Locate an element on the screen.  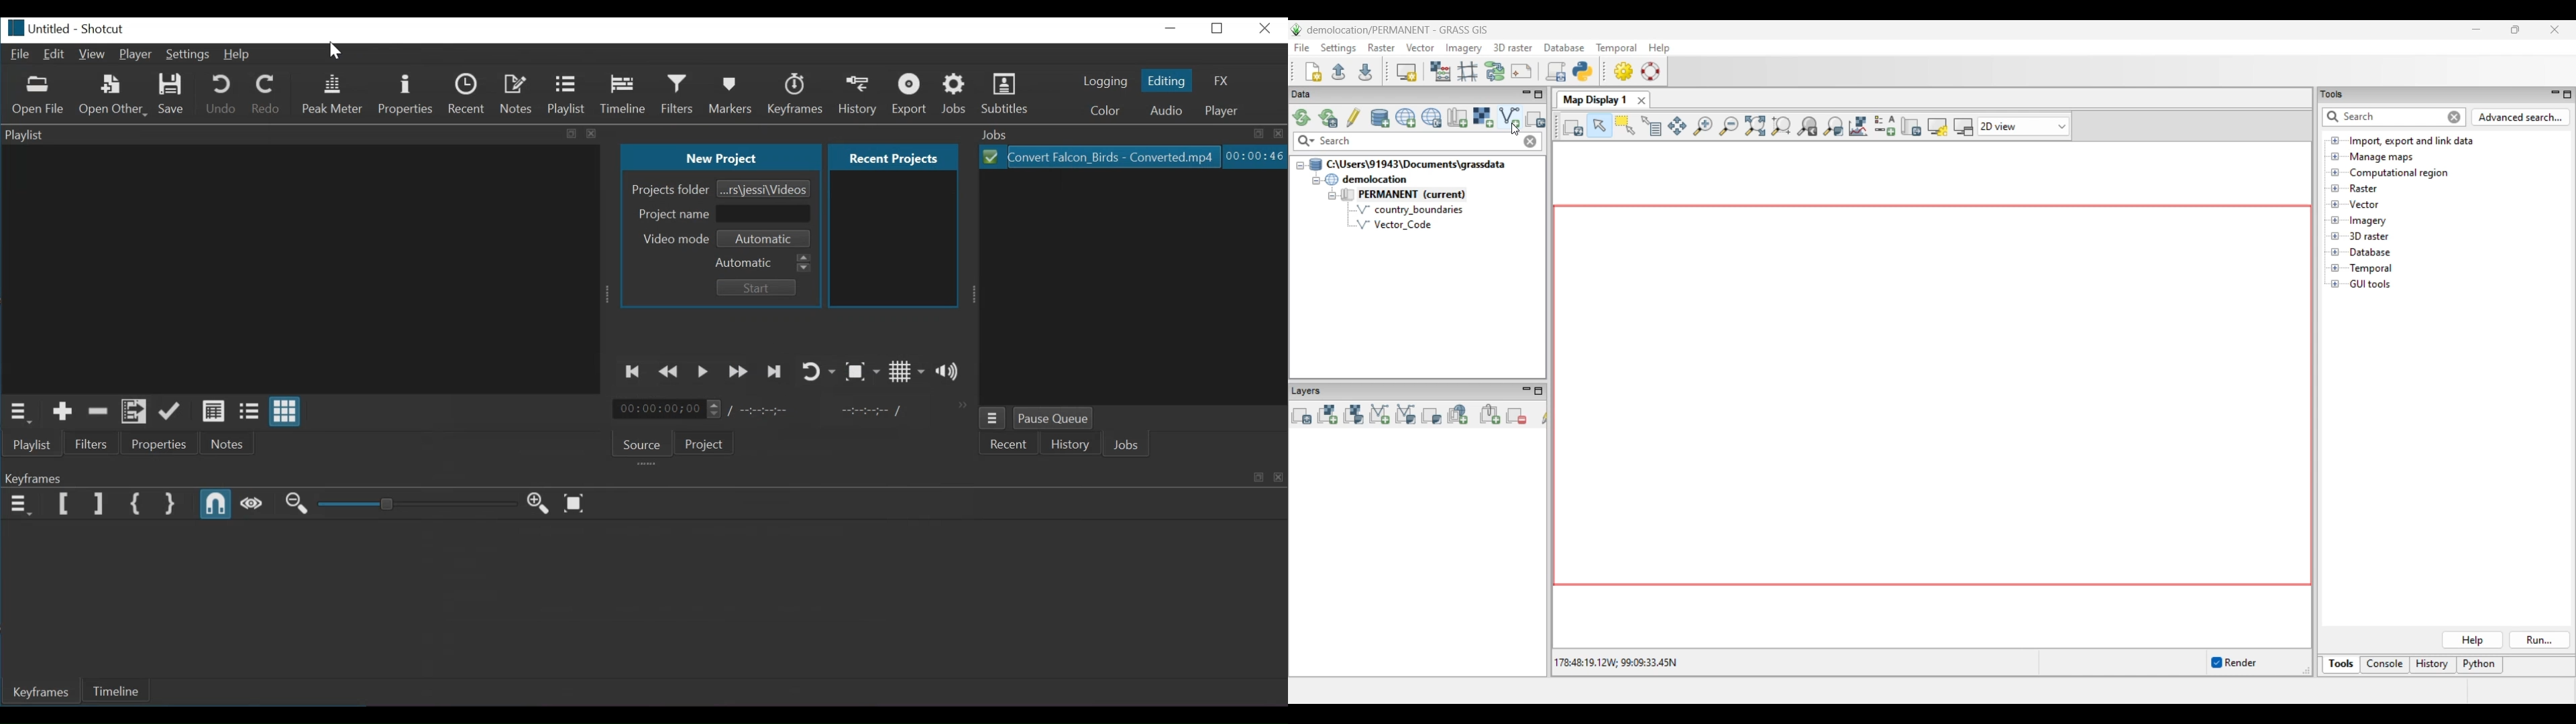
Toggle Zoom is located at coordinates (864, 371).